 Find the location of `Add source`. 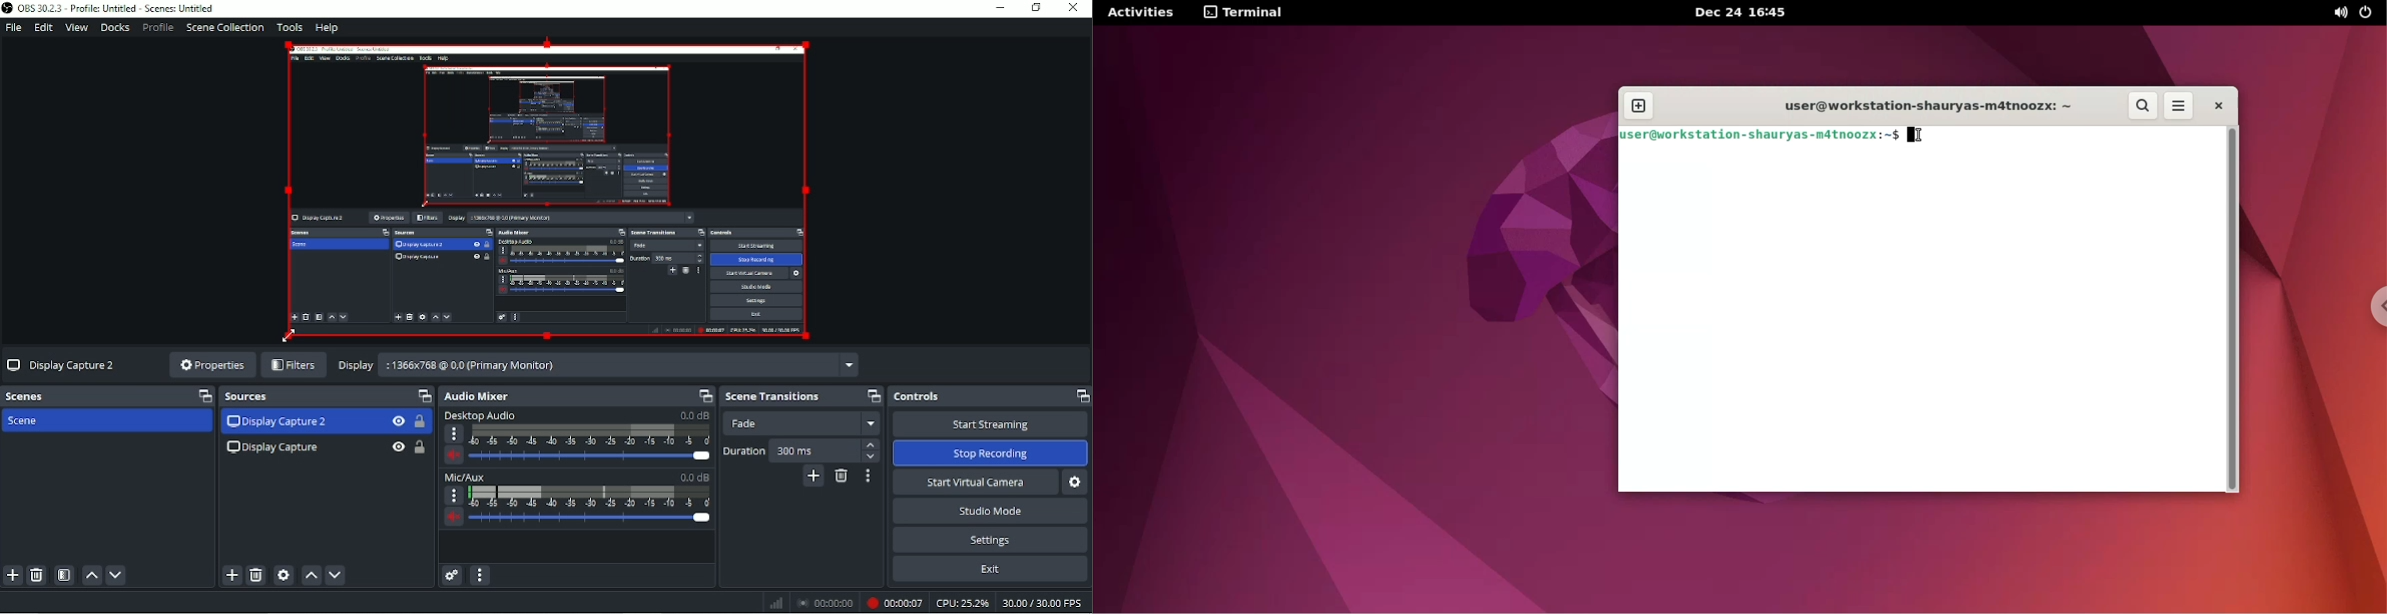

Add source is located at coordinates (230, 575).